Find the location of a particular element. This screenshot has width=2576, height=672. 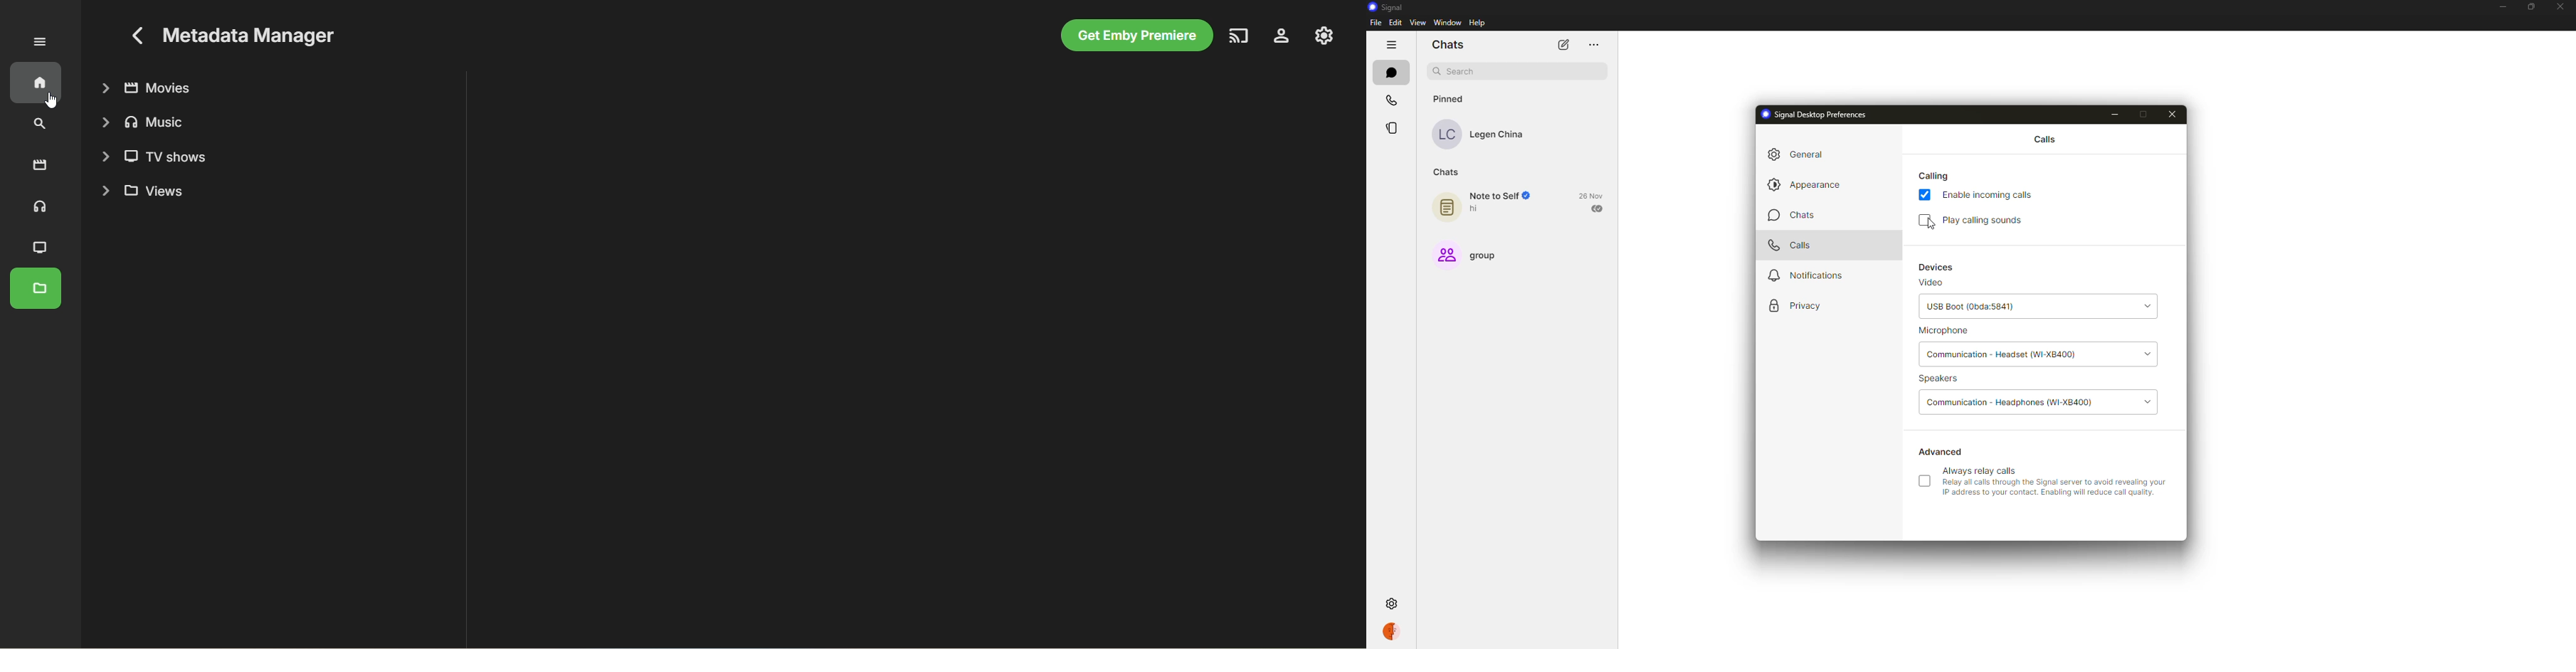

26 Nov is located at coordinates (1594, 195).